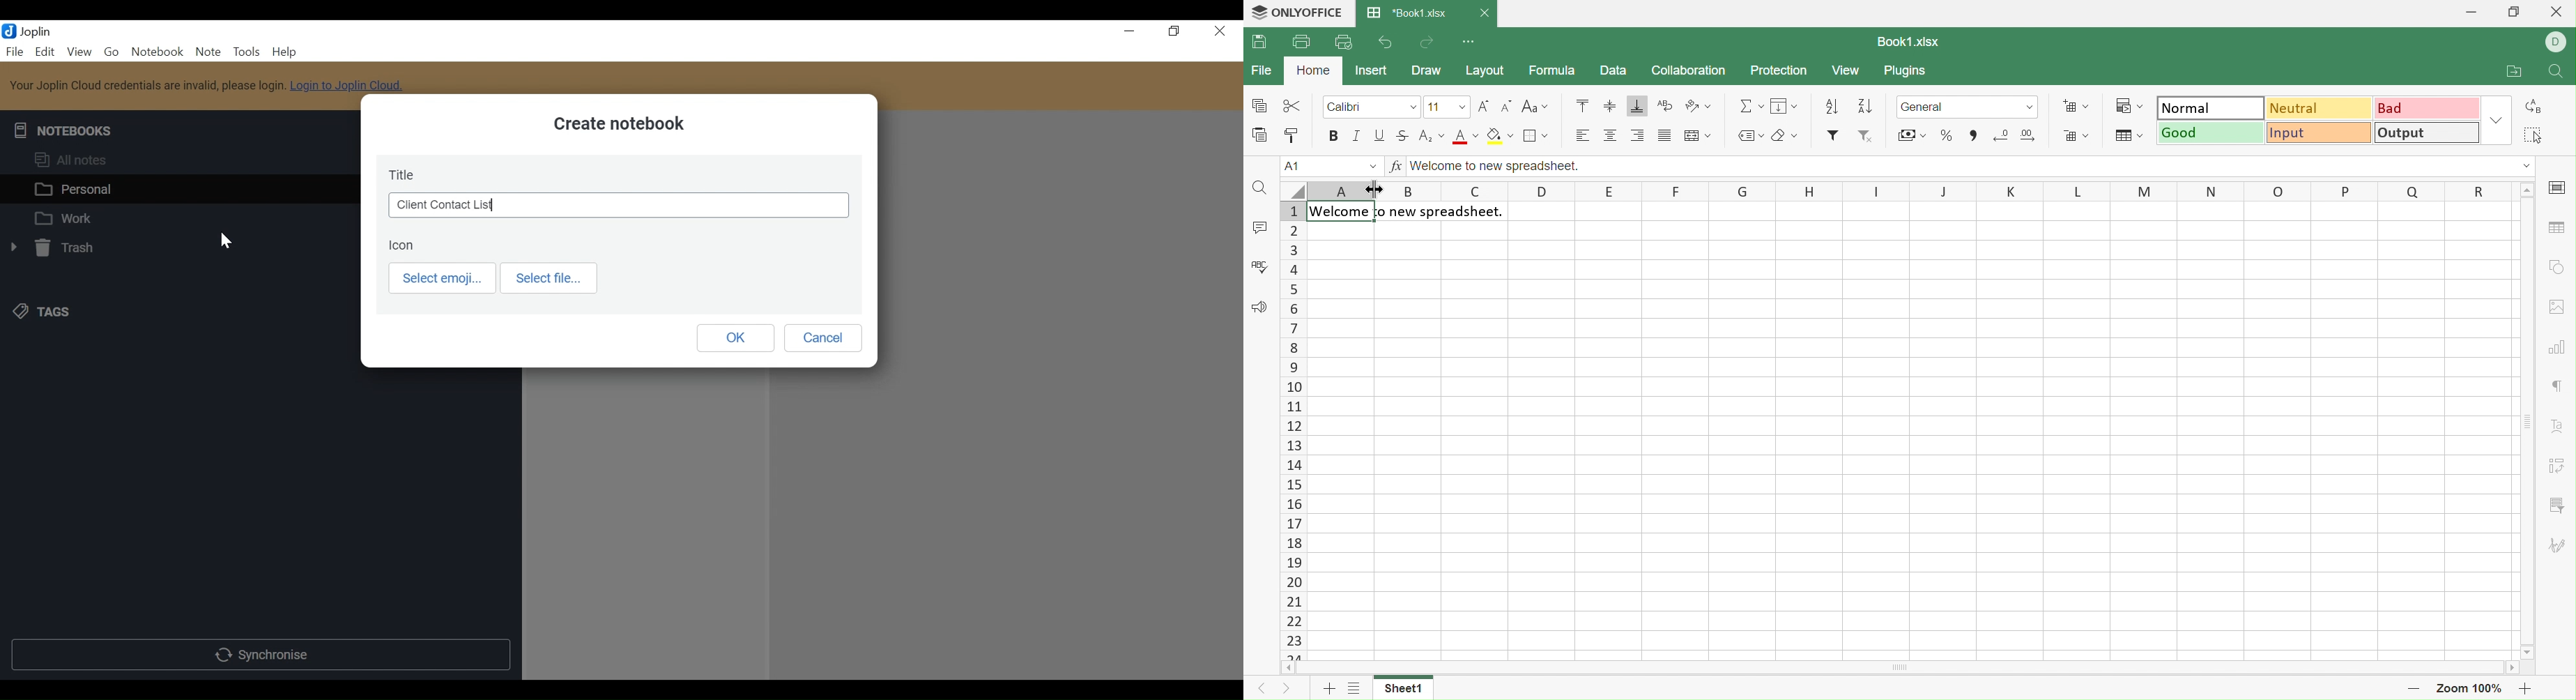 Image resolution: width=2576 pixels, height=700 pixels. Describe the element at coordinates (1468, 137) in the screenshot. I see `Font color` at that location.